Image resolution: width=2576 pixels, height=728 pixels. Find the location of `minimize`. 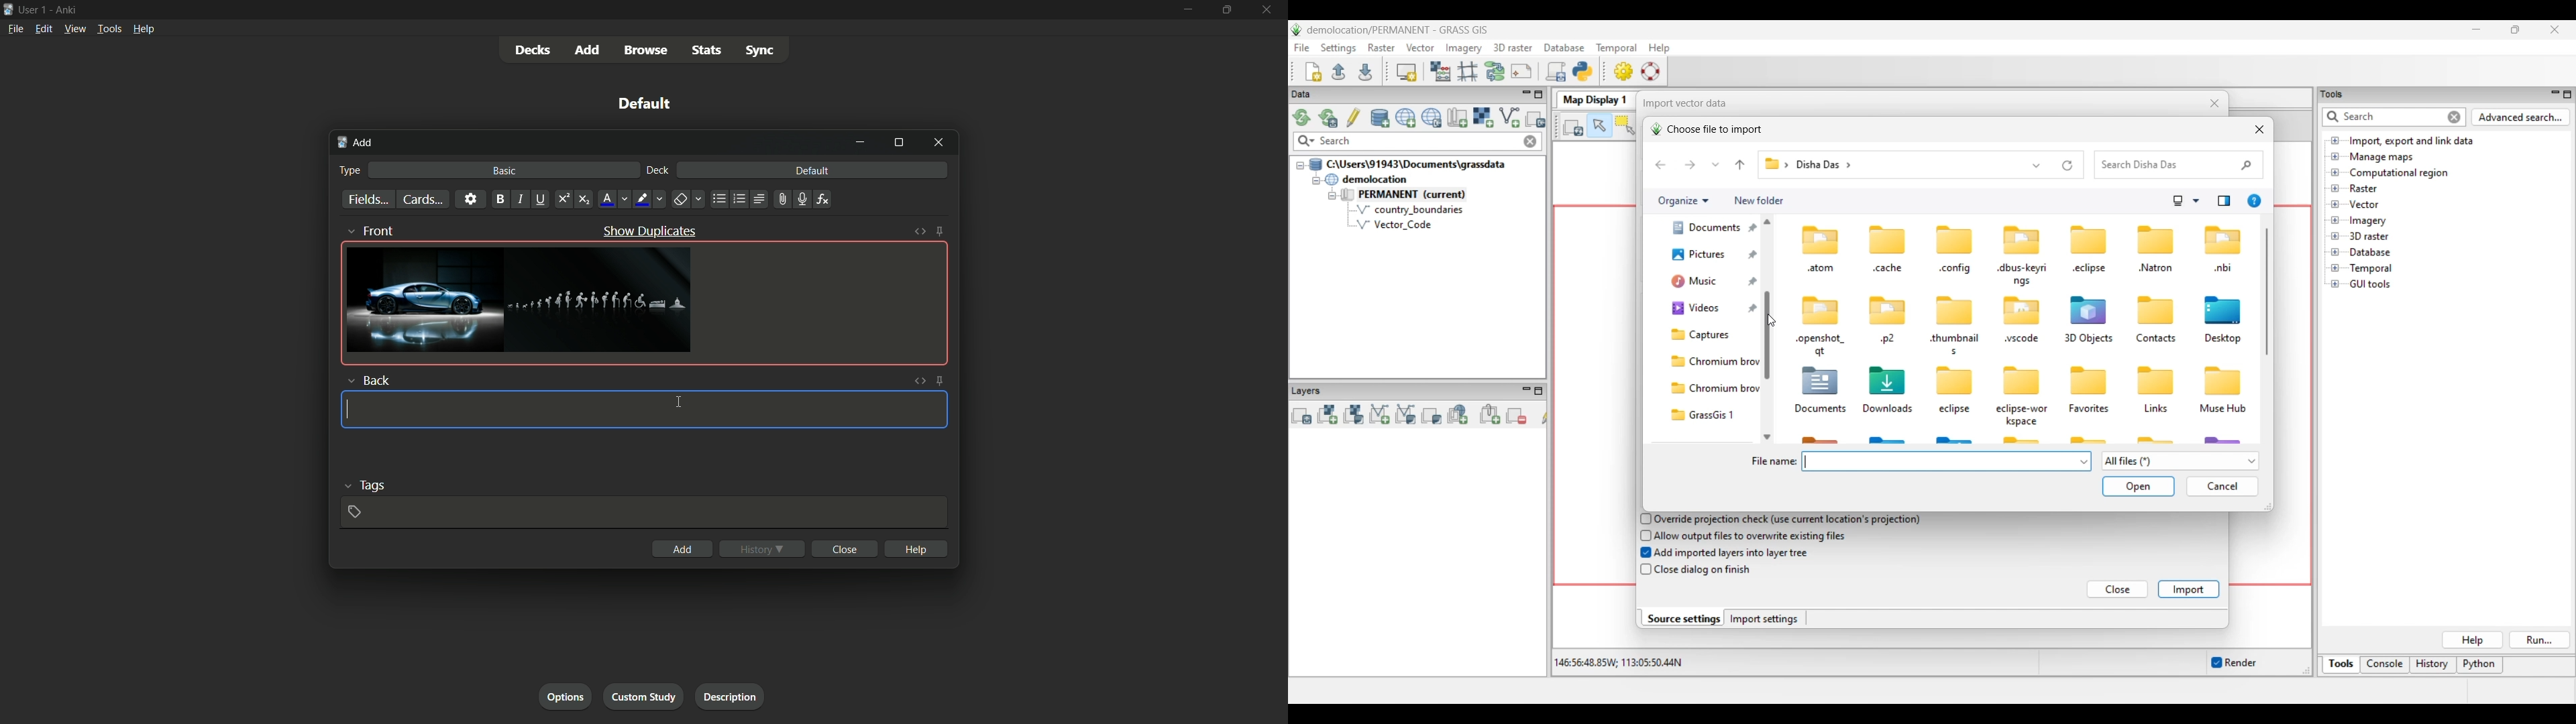

minimize is located at coordinates (862, 143).